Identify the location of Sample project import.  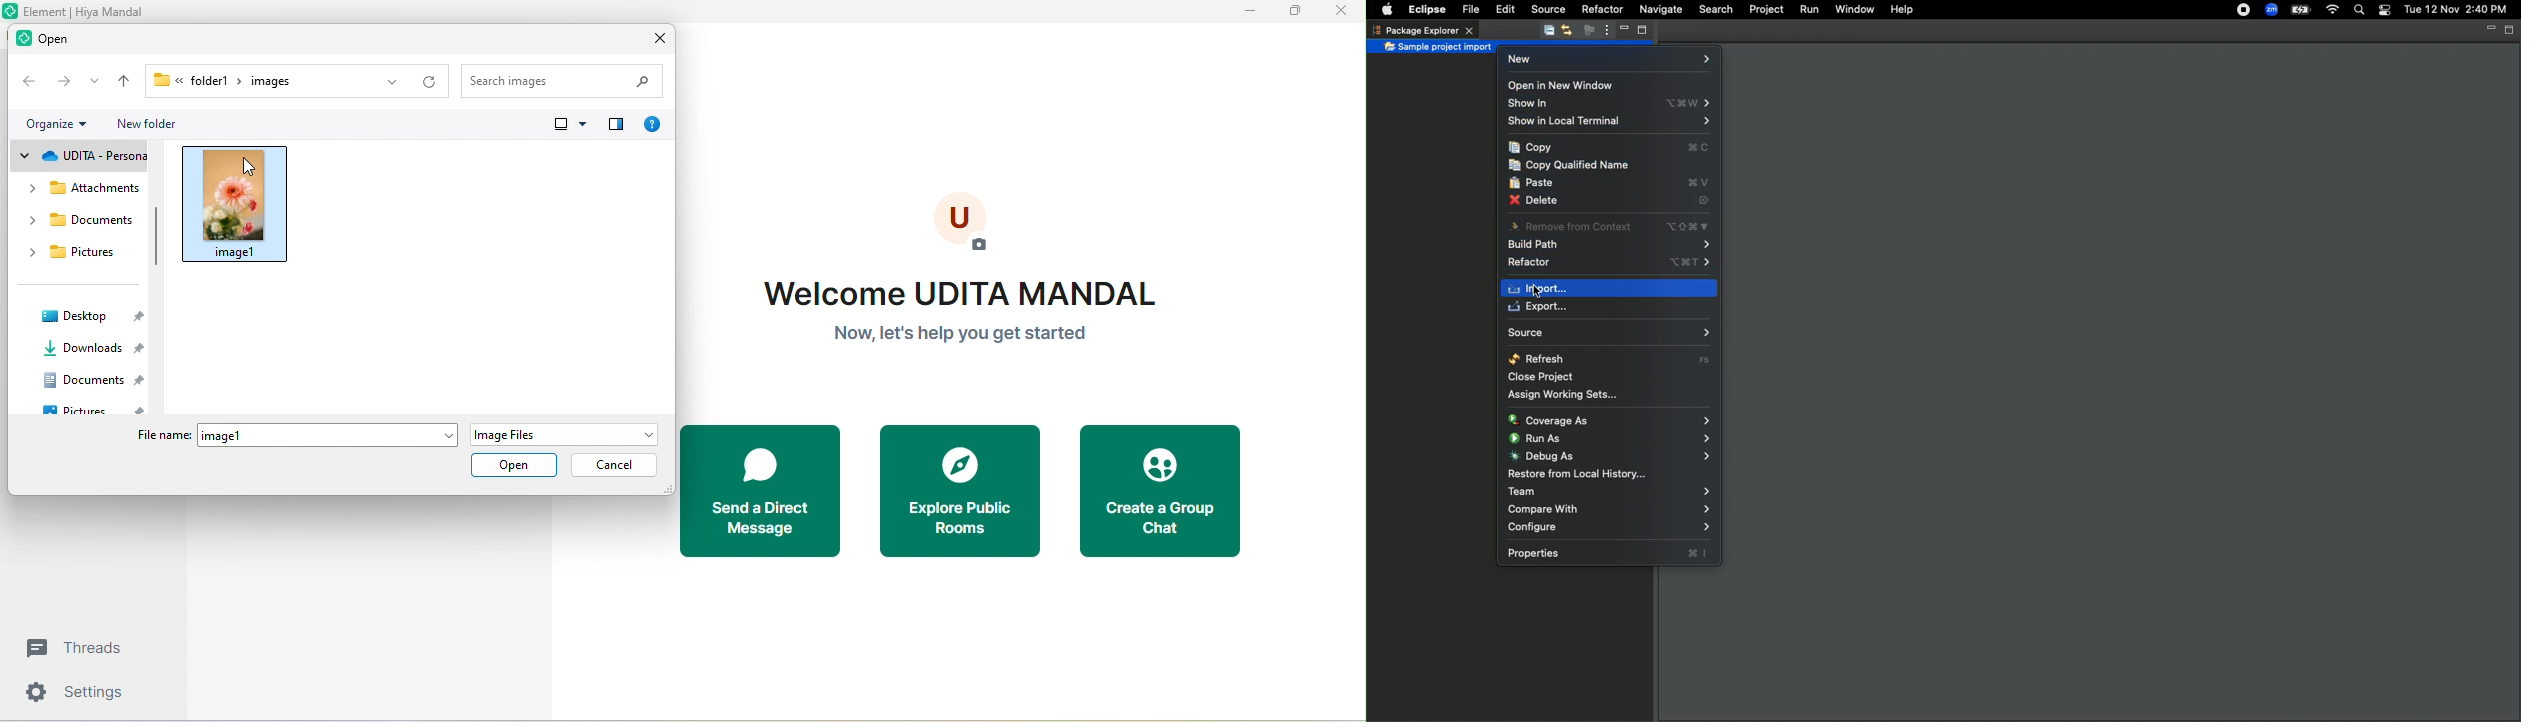
(1438, 48).